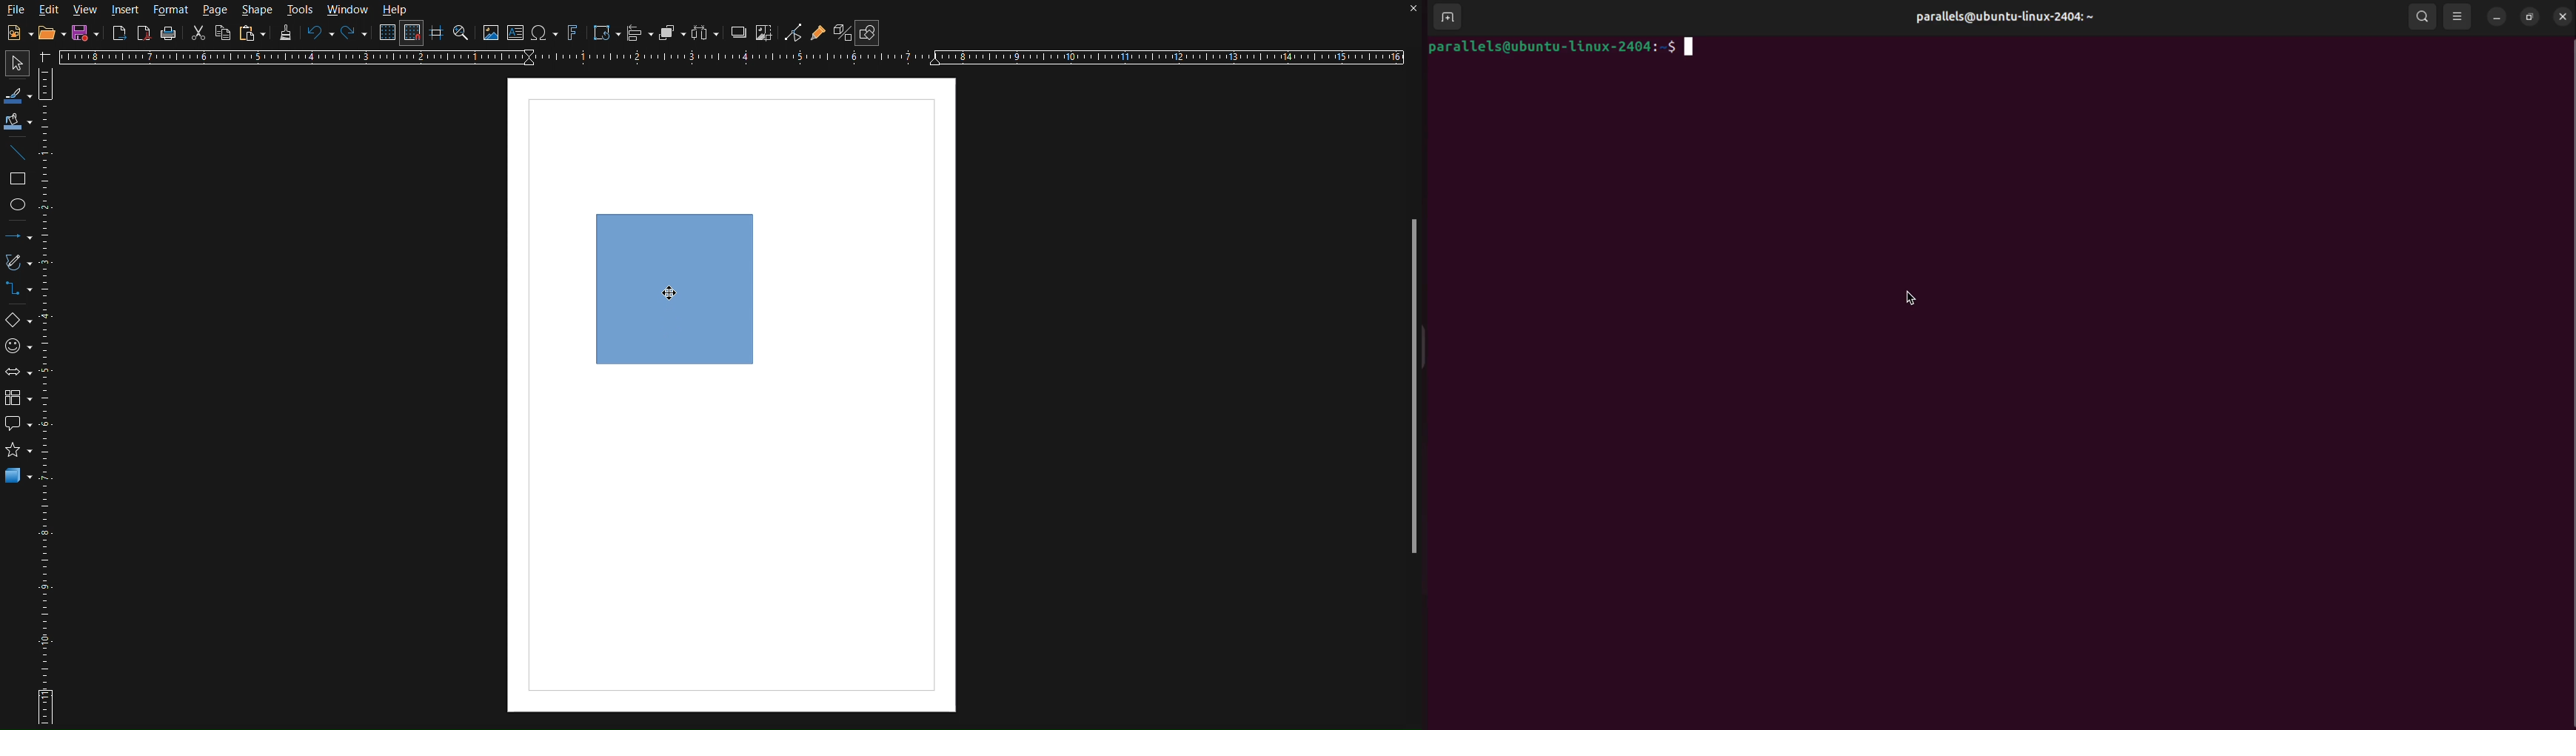 The height and width of the screenshot is (756, 2576). Describe the element at coordinates (738, 58) in the screenshot. I see `Horizontal Ruler` at that location.